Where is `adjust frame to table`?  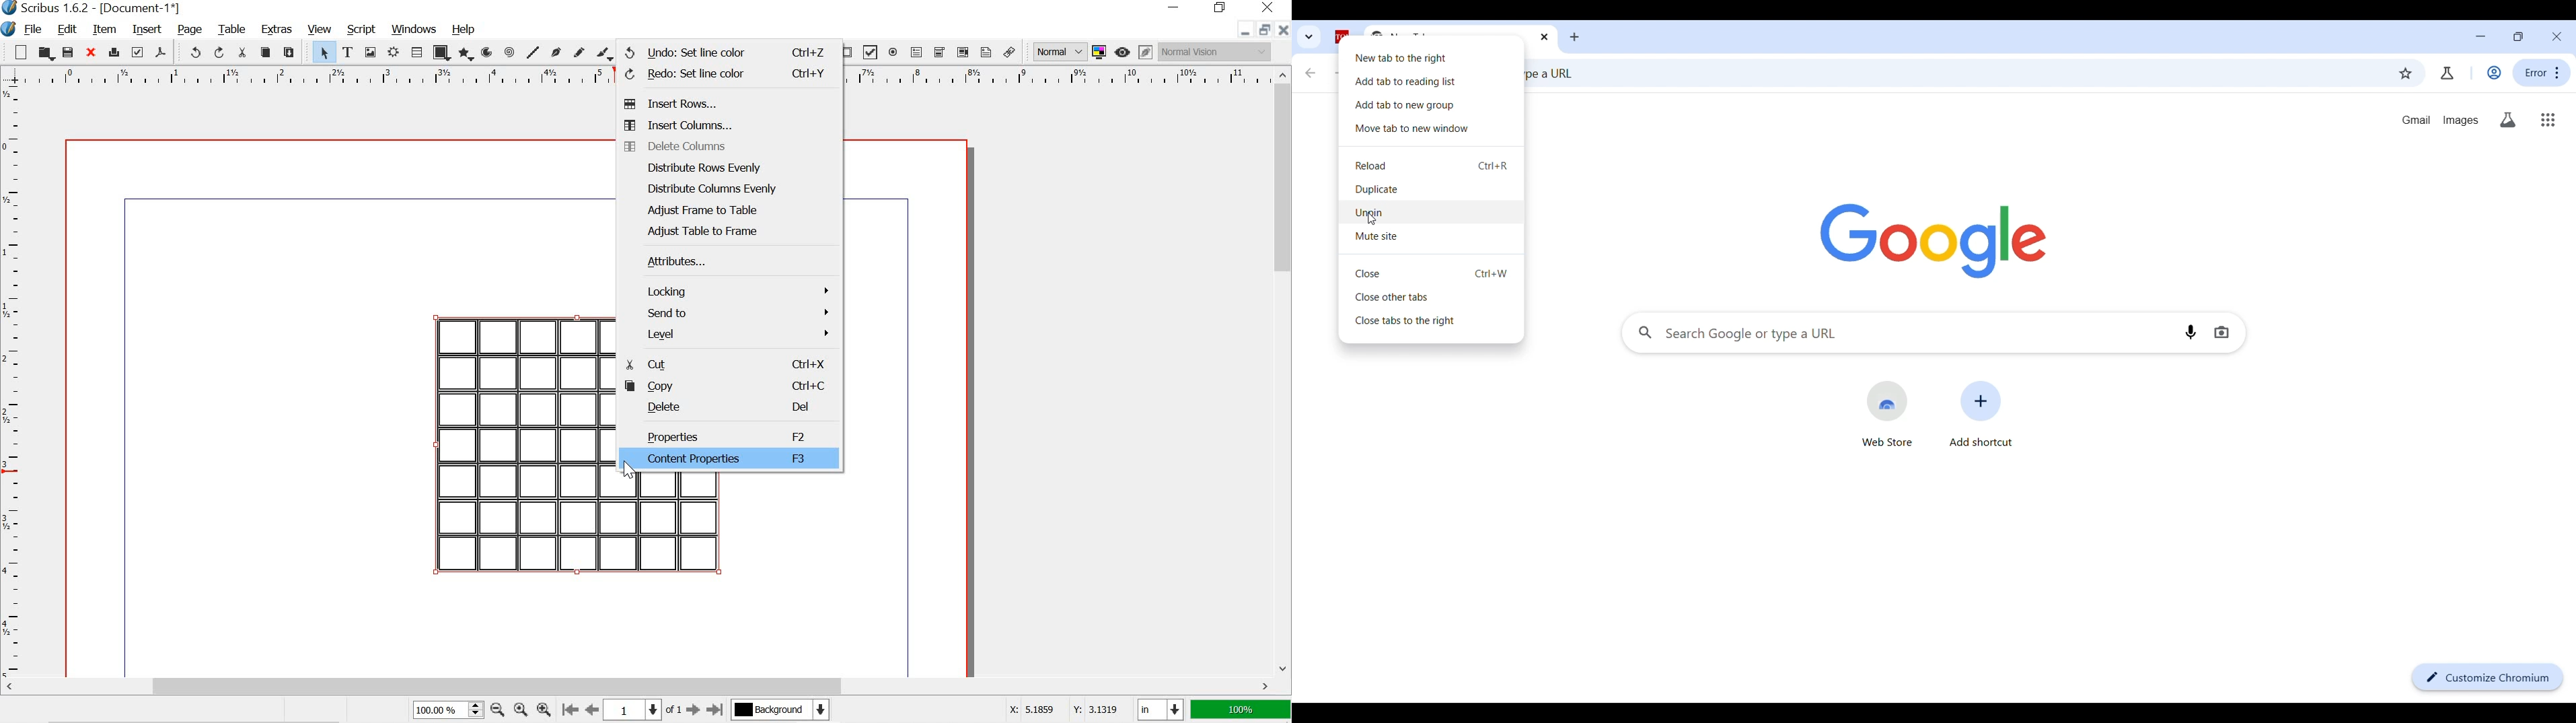 adjust frame to table is located at coordinates (734, 209).